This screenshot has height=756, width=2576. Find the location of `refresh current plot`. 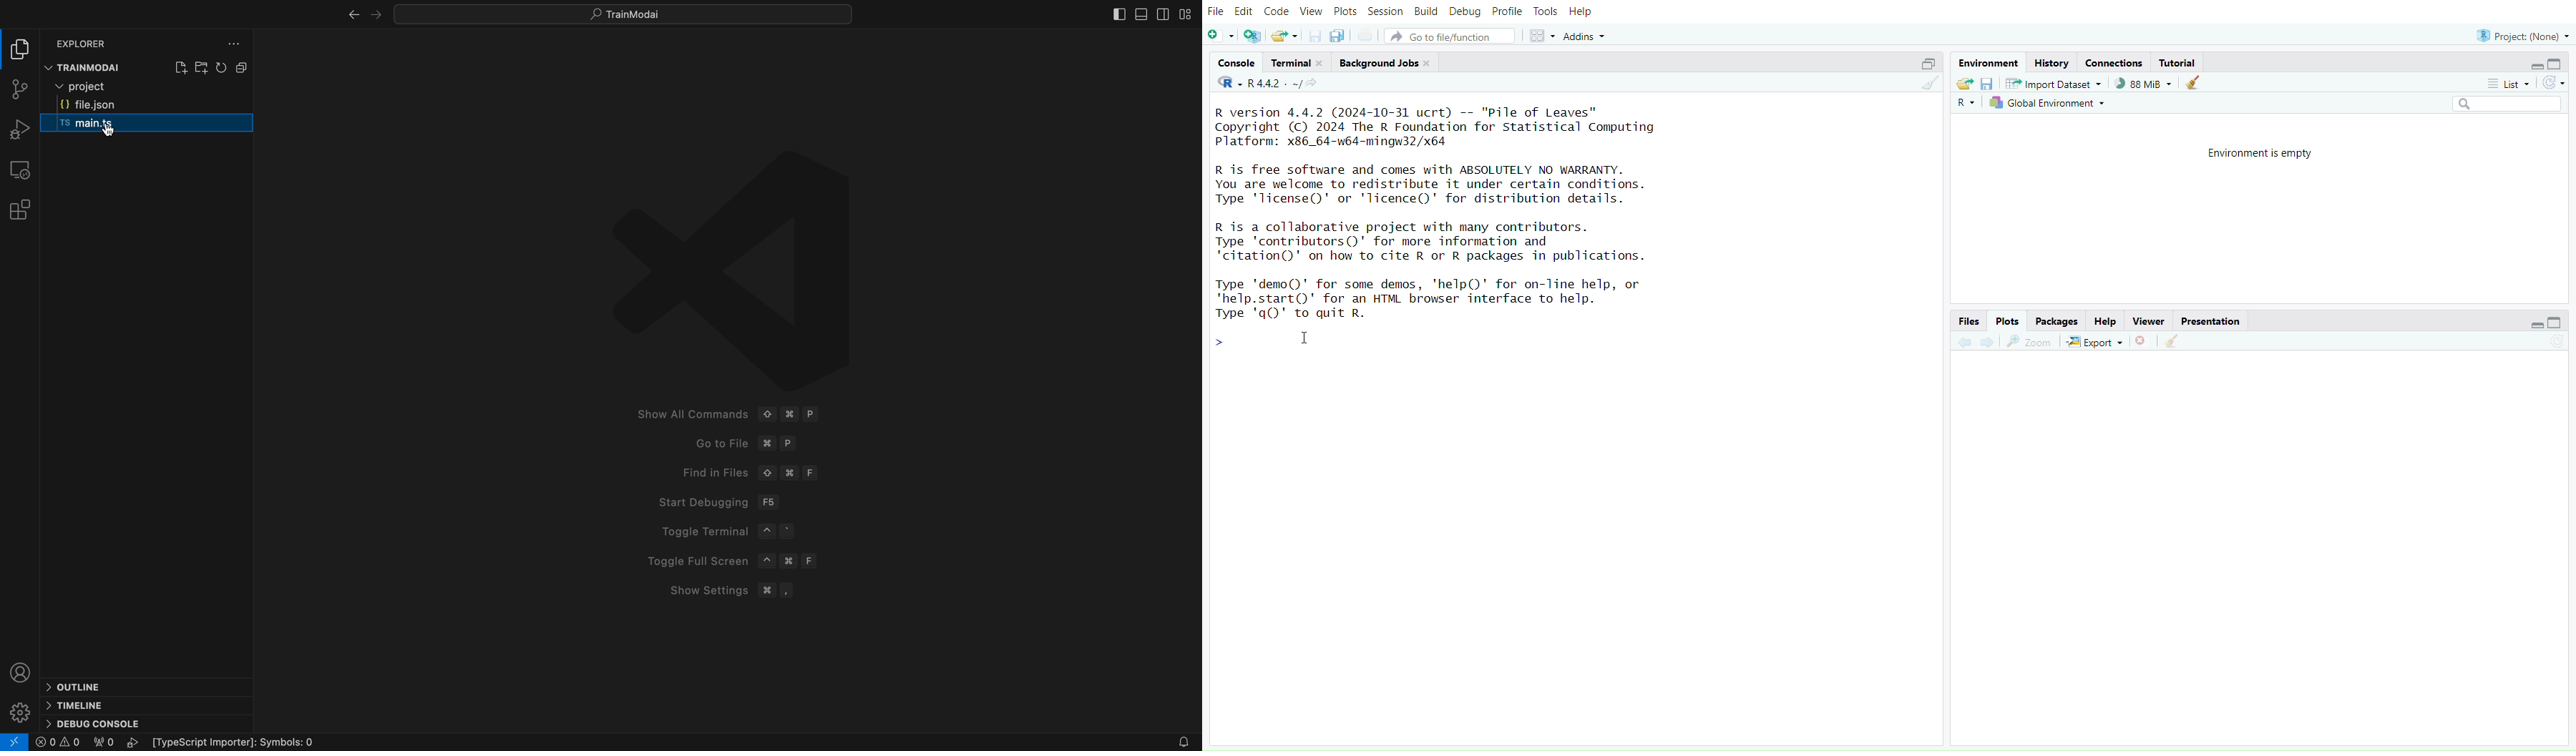

refresh current plot is located at coordinates (2560, 340).